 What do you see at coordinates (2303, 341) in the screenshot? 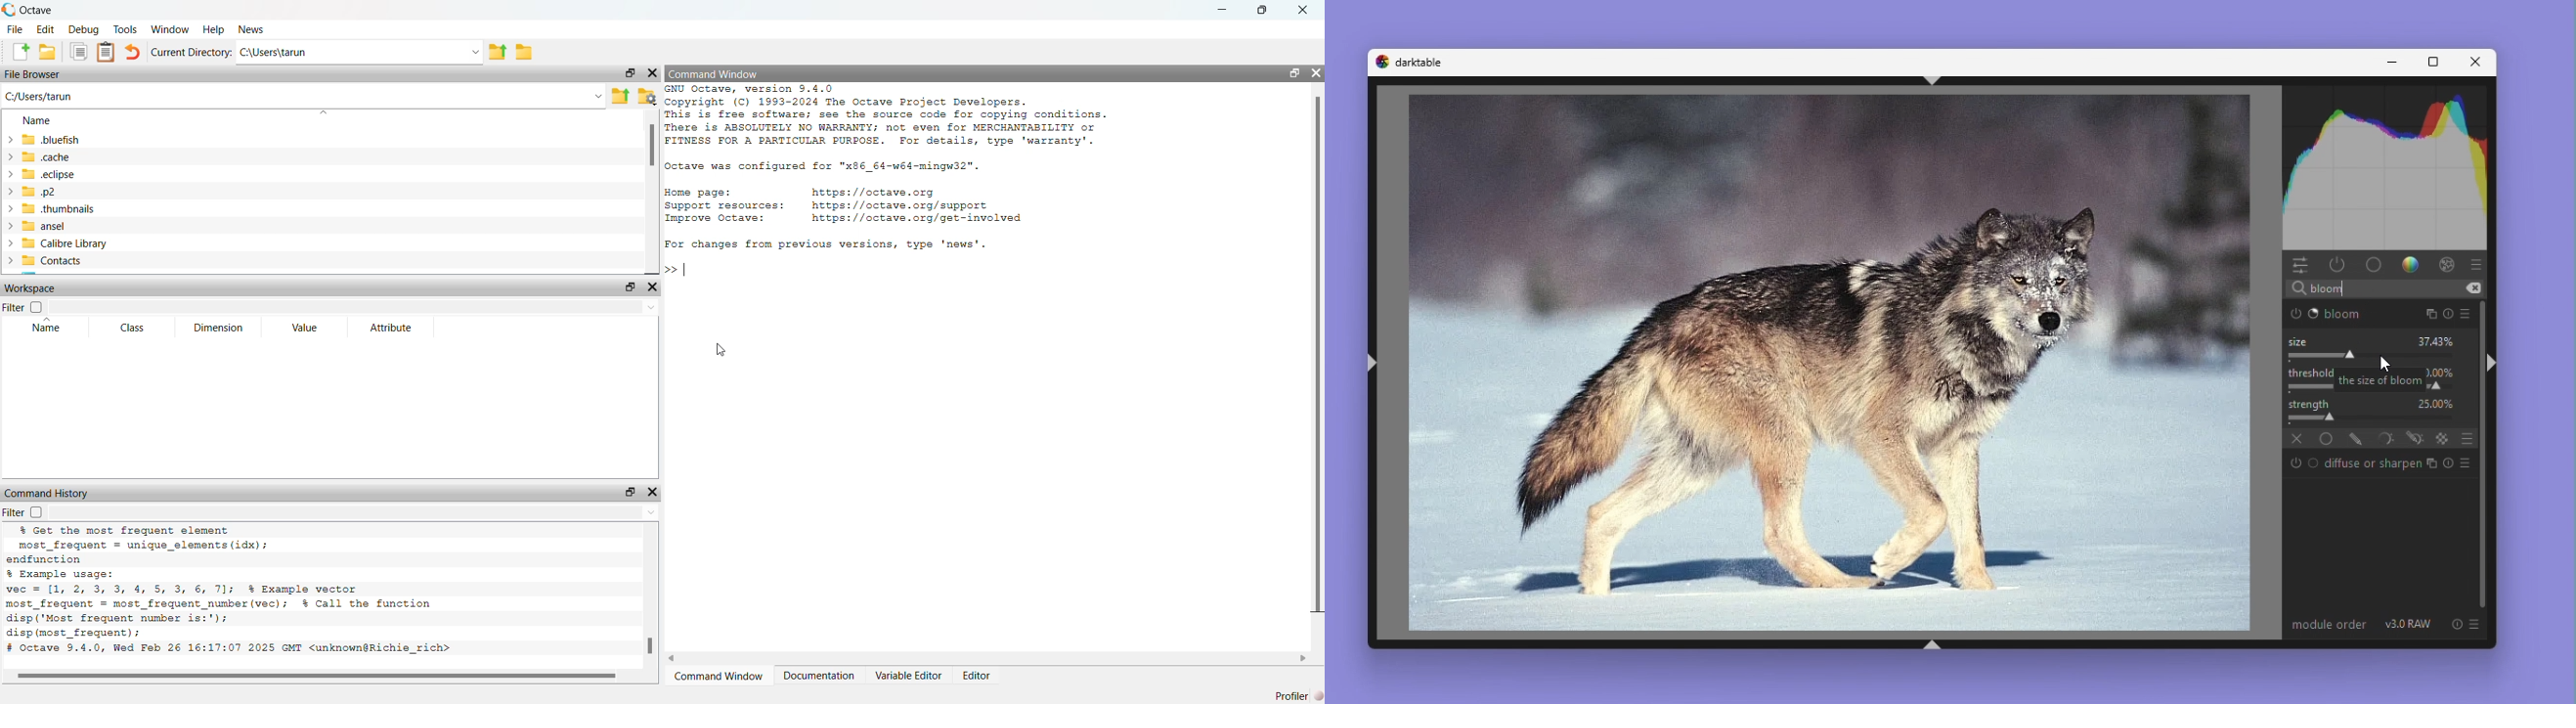
I see `Size` at bounding box center [2303, 341].